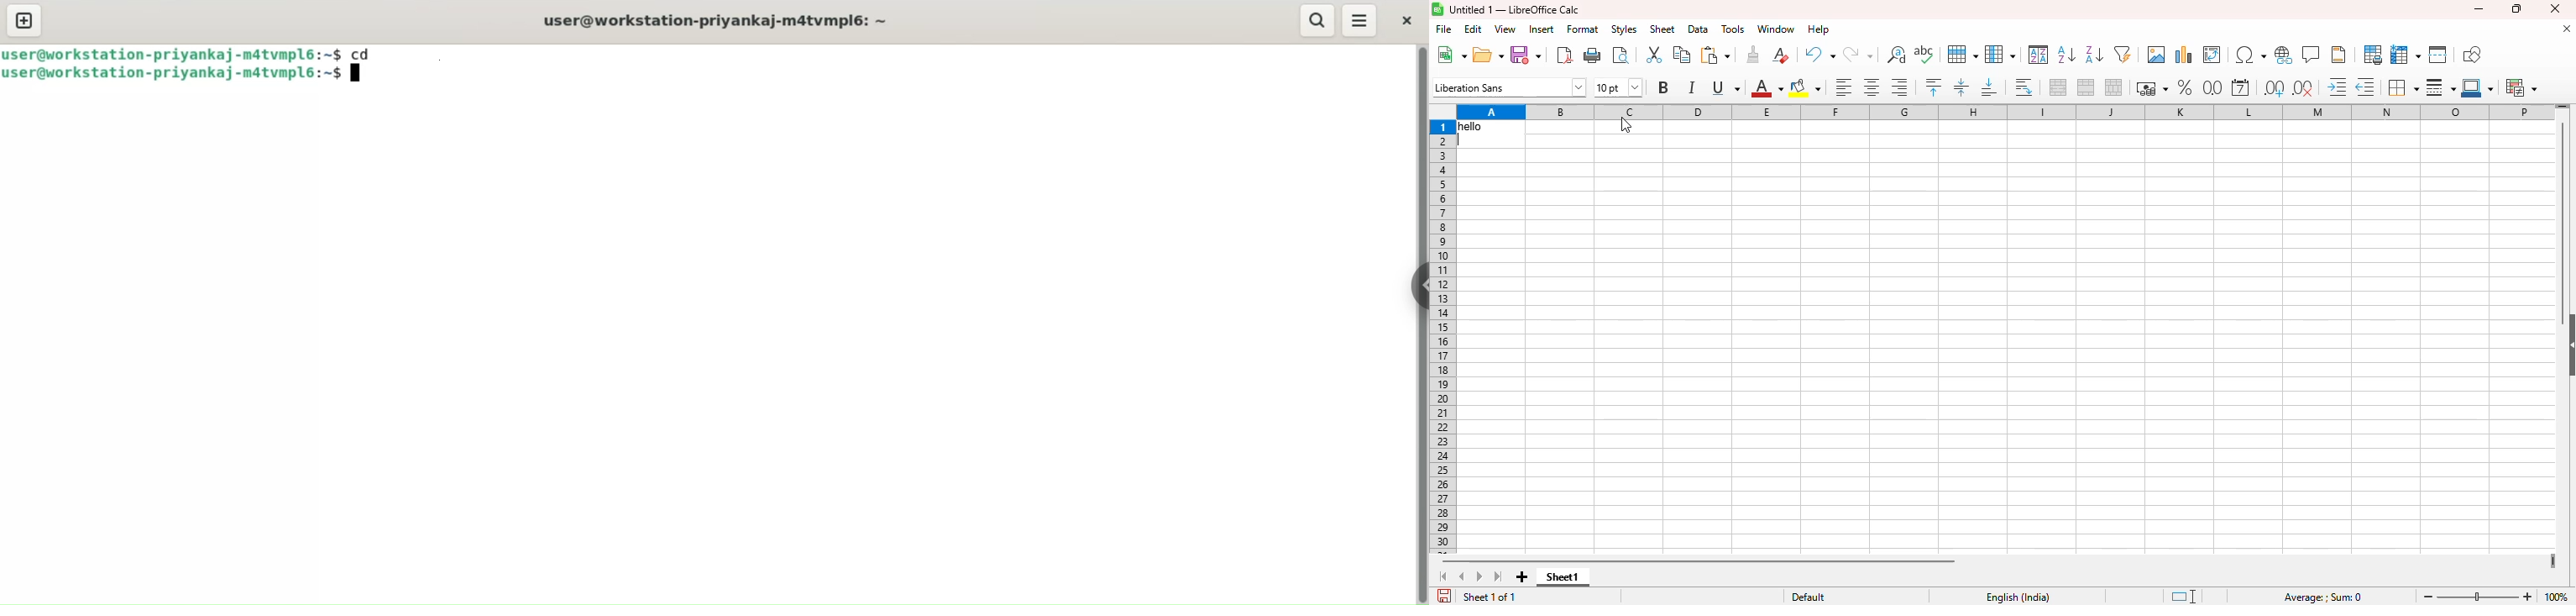 This screenshot has height=616, width=2576. What do you see at coordinates (1725, 87) in the screenshot?
I see `underline` at bounding box center [1725, 87].